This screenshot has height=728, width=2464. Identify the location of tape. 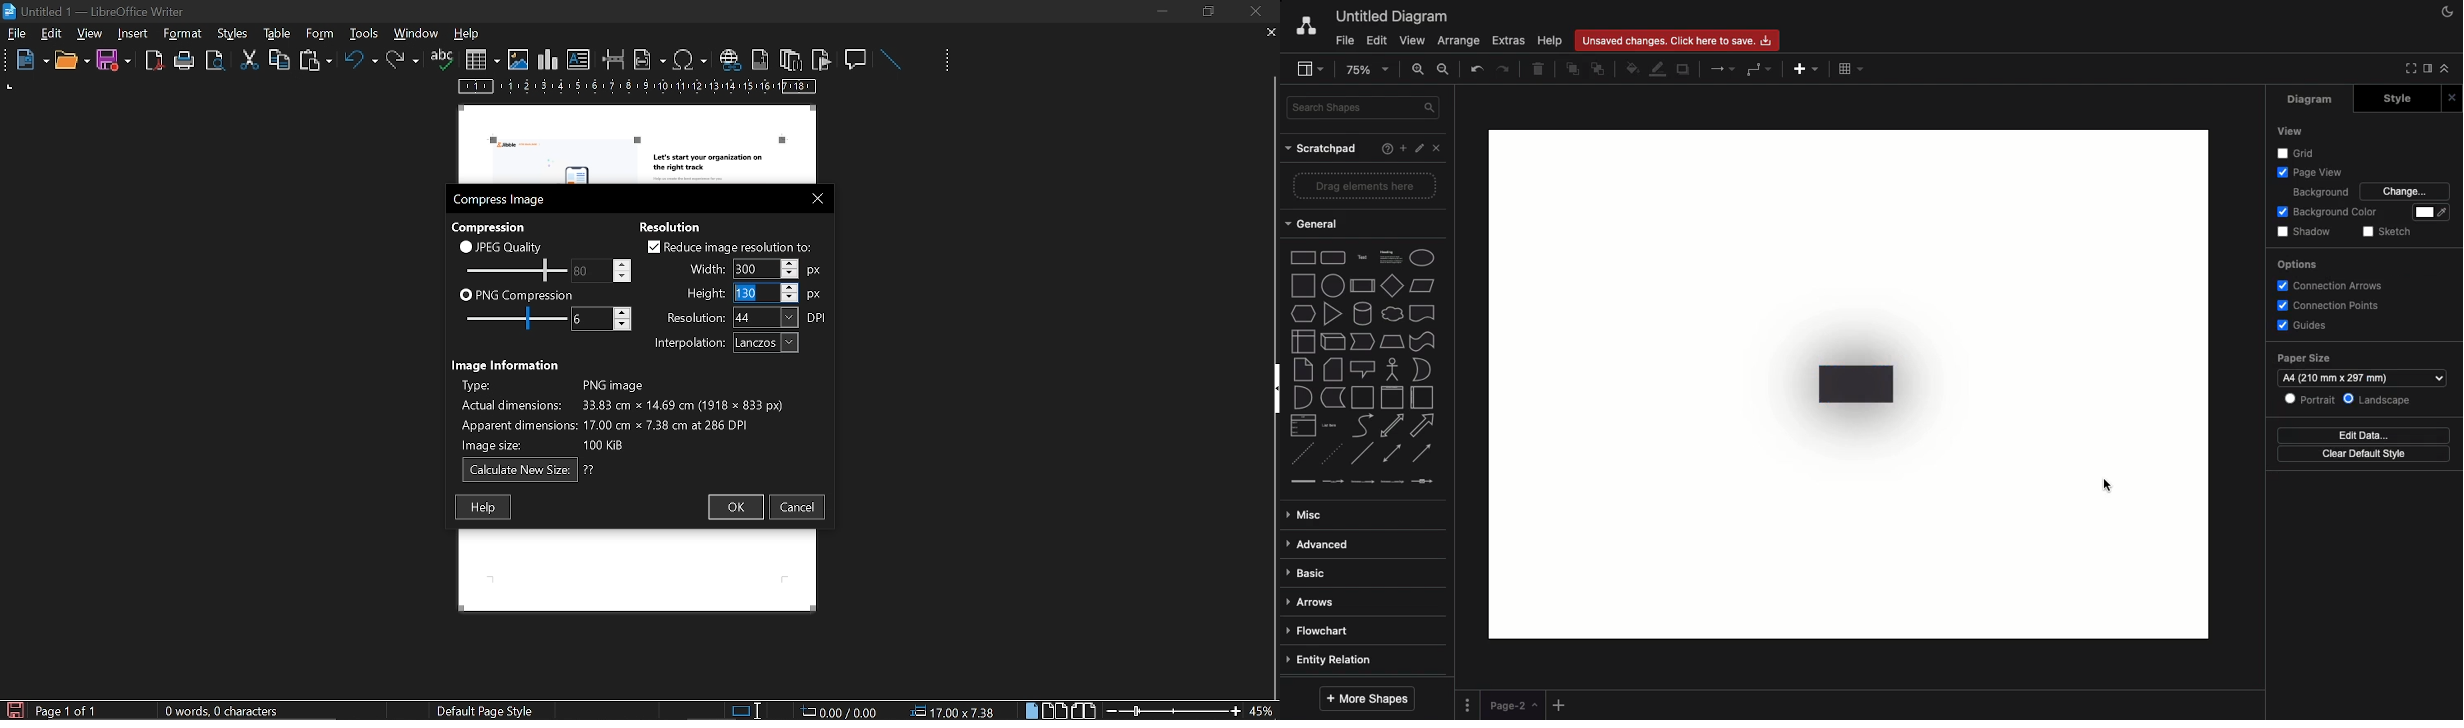
(1423, 340).